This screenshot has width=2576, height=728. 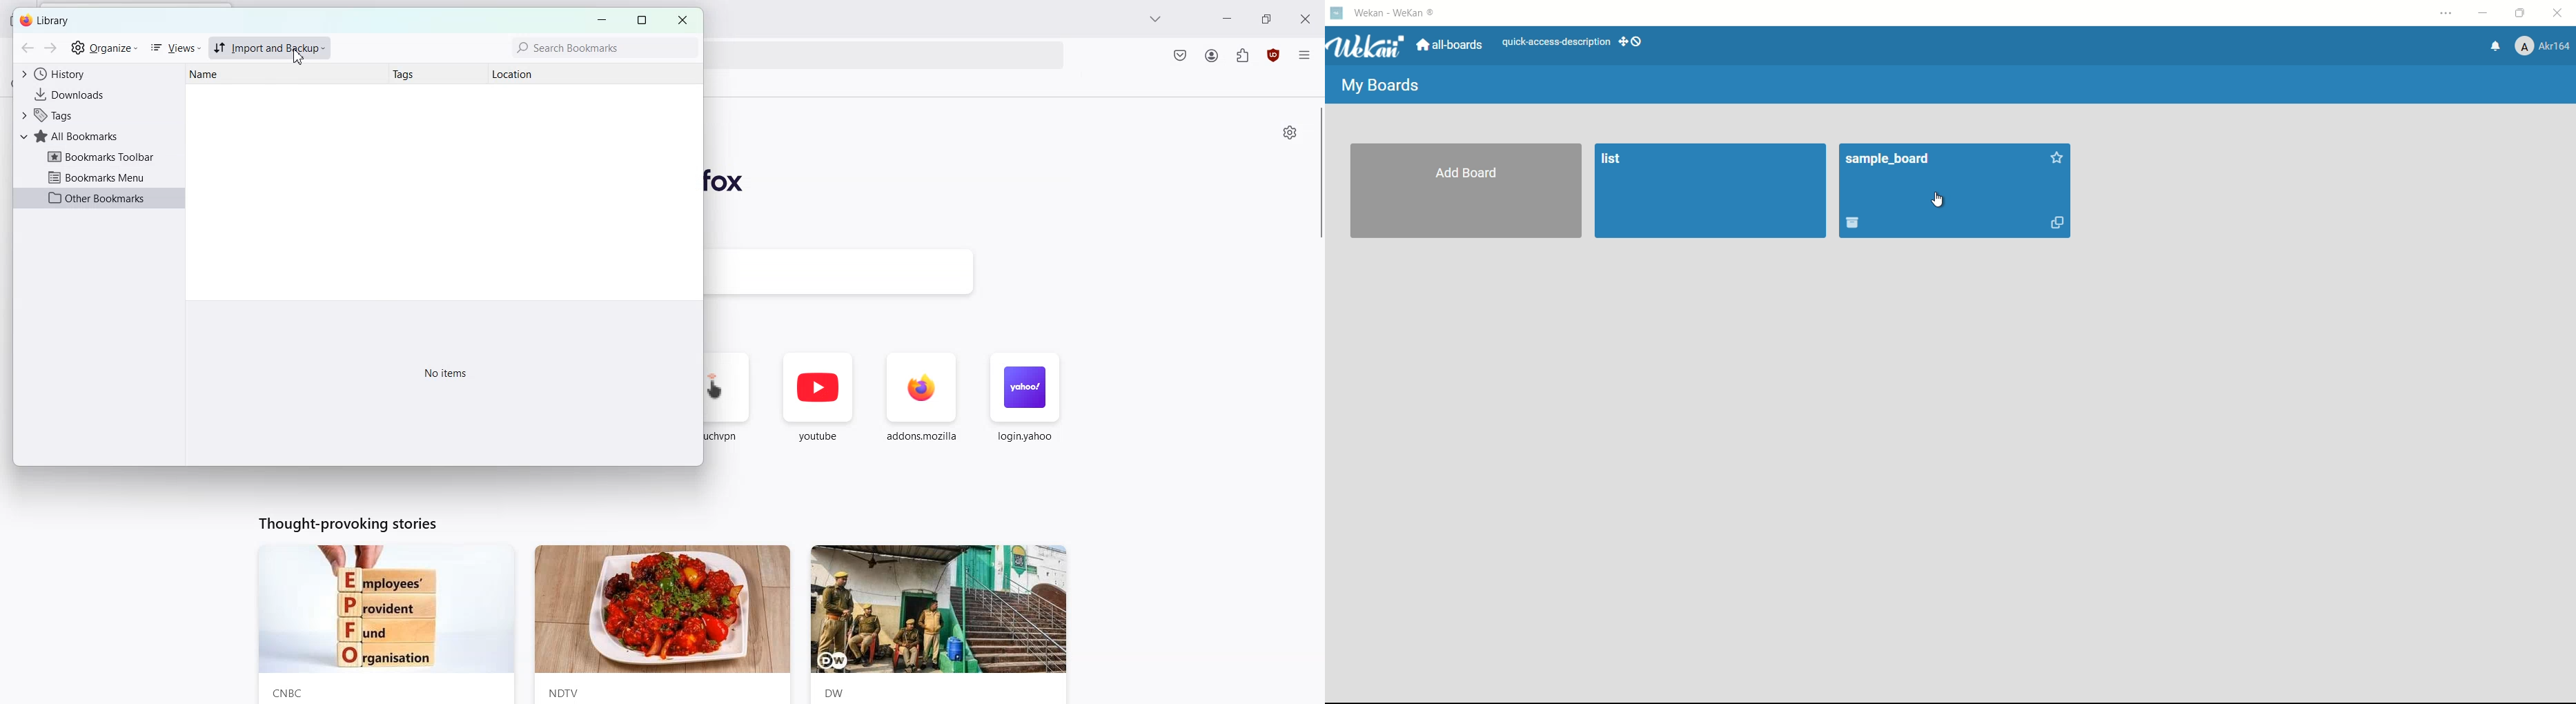 What do you see at coordinates (1317, 175) in the screenshot?
I see `Vertical Scroll bar` at bounding box center [1317, 175].